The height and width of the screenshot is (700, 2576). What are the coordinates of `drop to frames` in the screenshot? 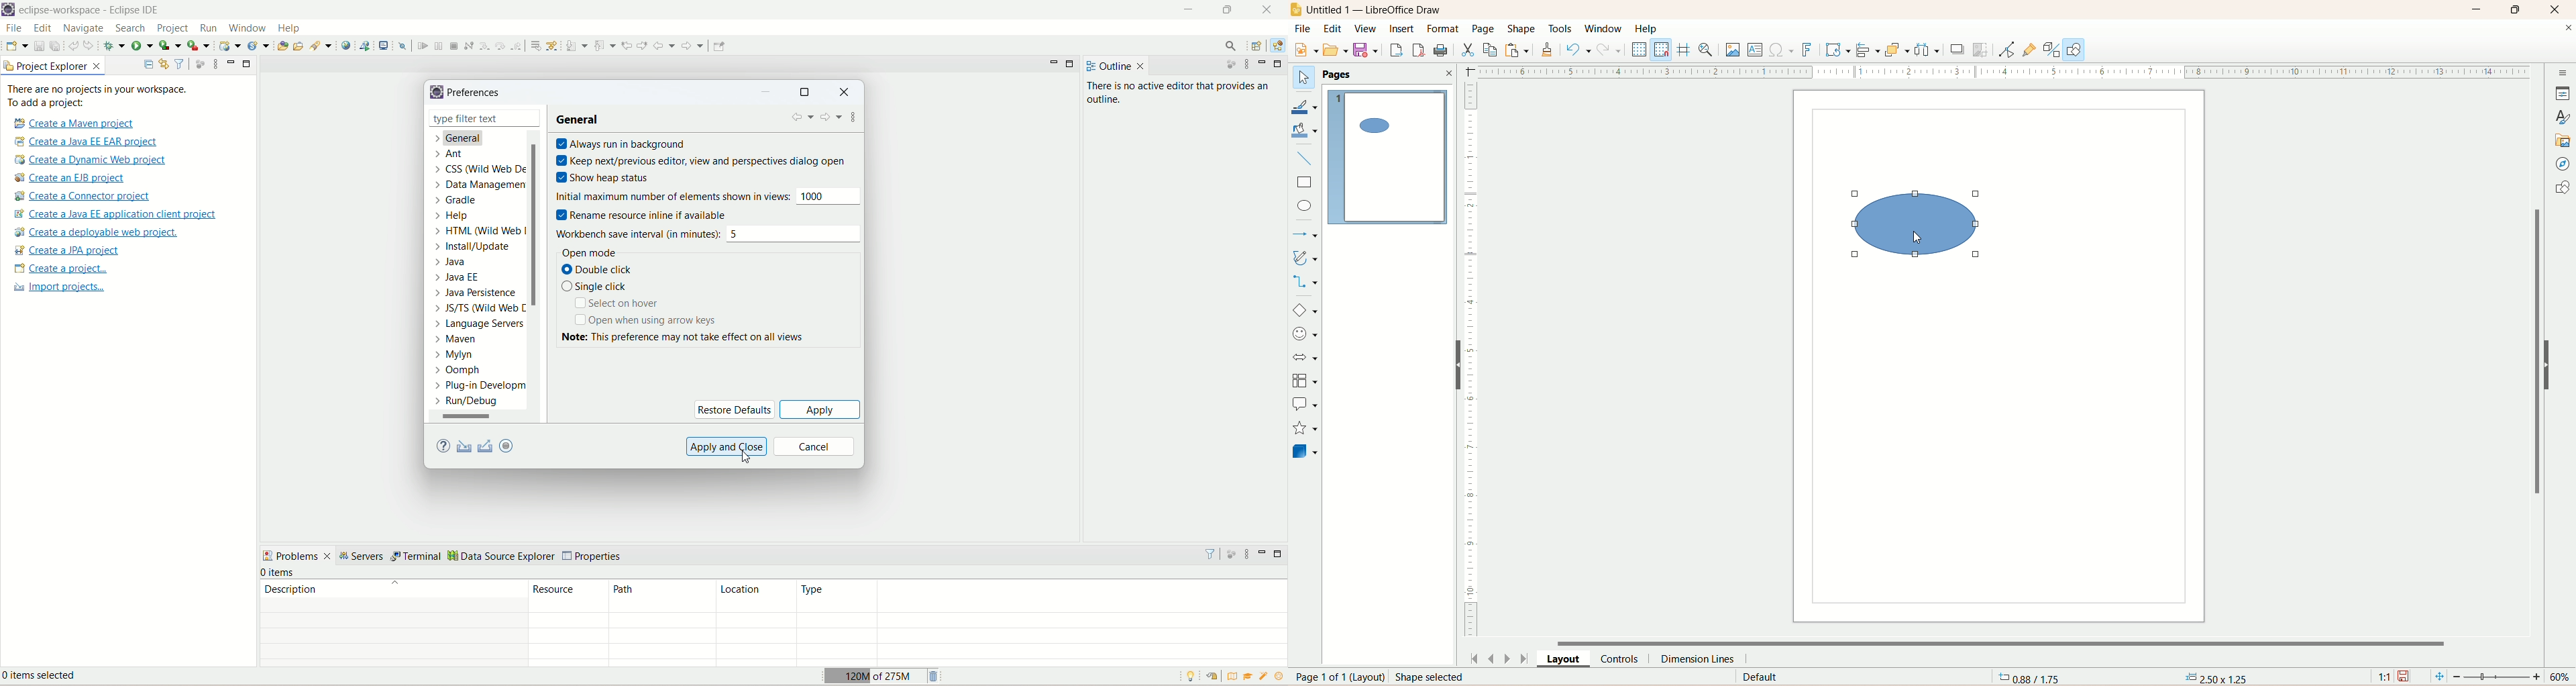 It's located at (533, 45).